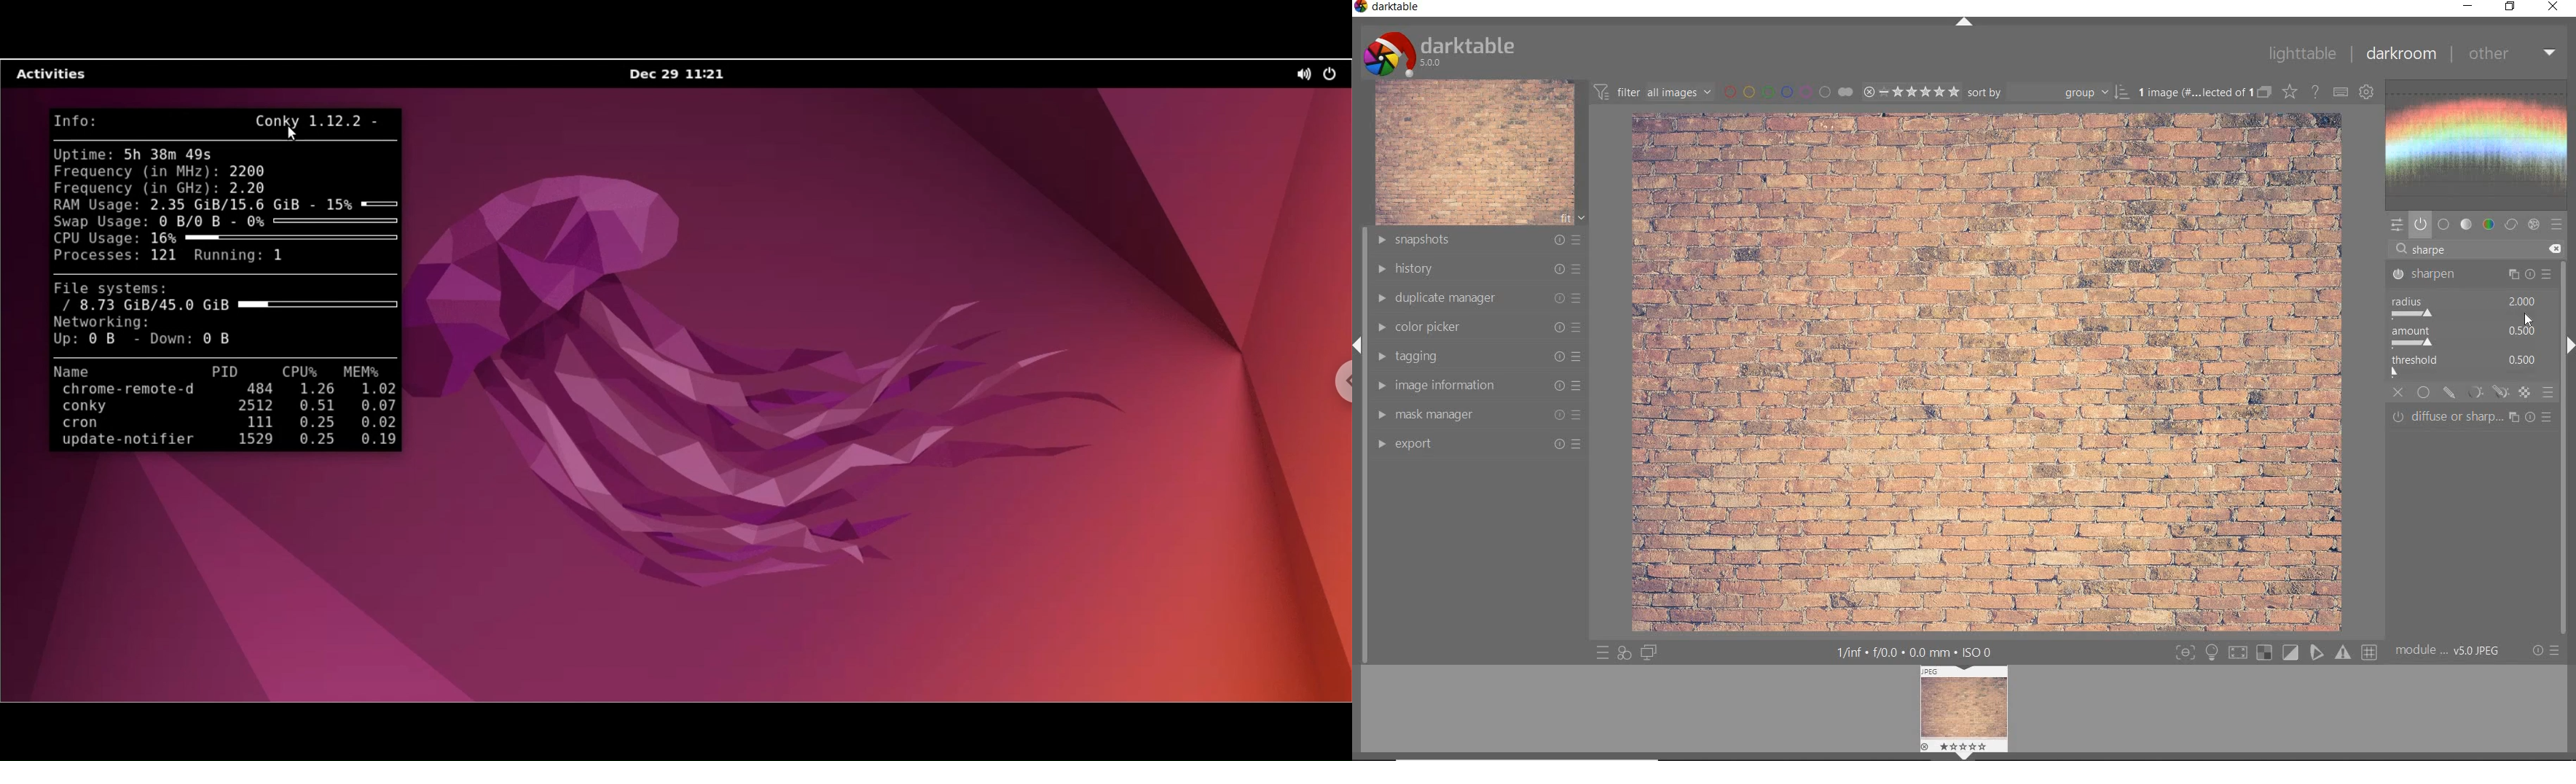 The height and width of the screenshot is (784, 2576). I want to click on mask manager, so click(1478, 414).